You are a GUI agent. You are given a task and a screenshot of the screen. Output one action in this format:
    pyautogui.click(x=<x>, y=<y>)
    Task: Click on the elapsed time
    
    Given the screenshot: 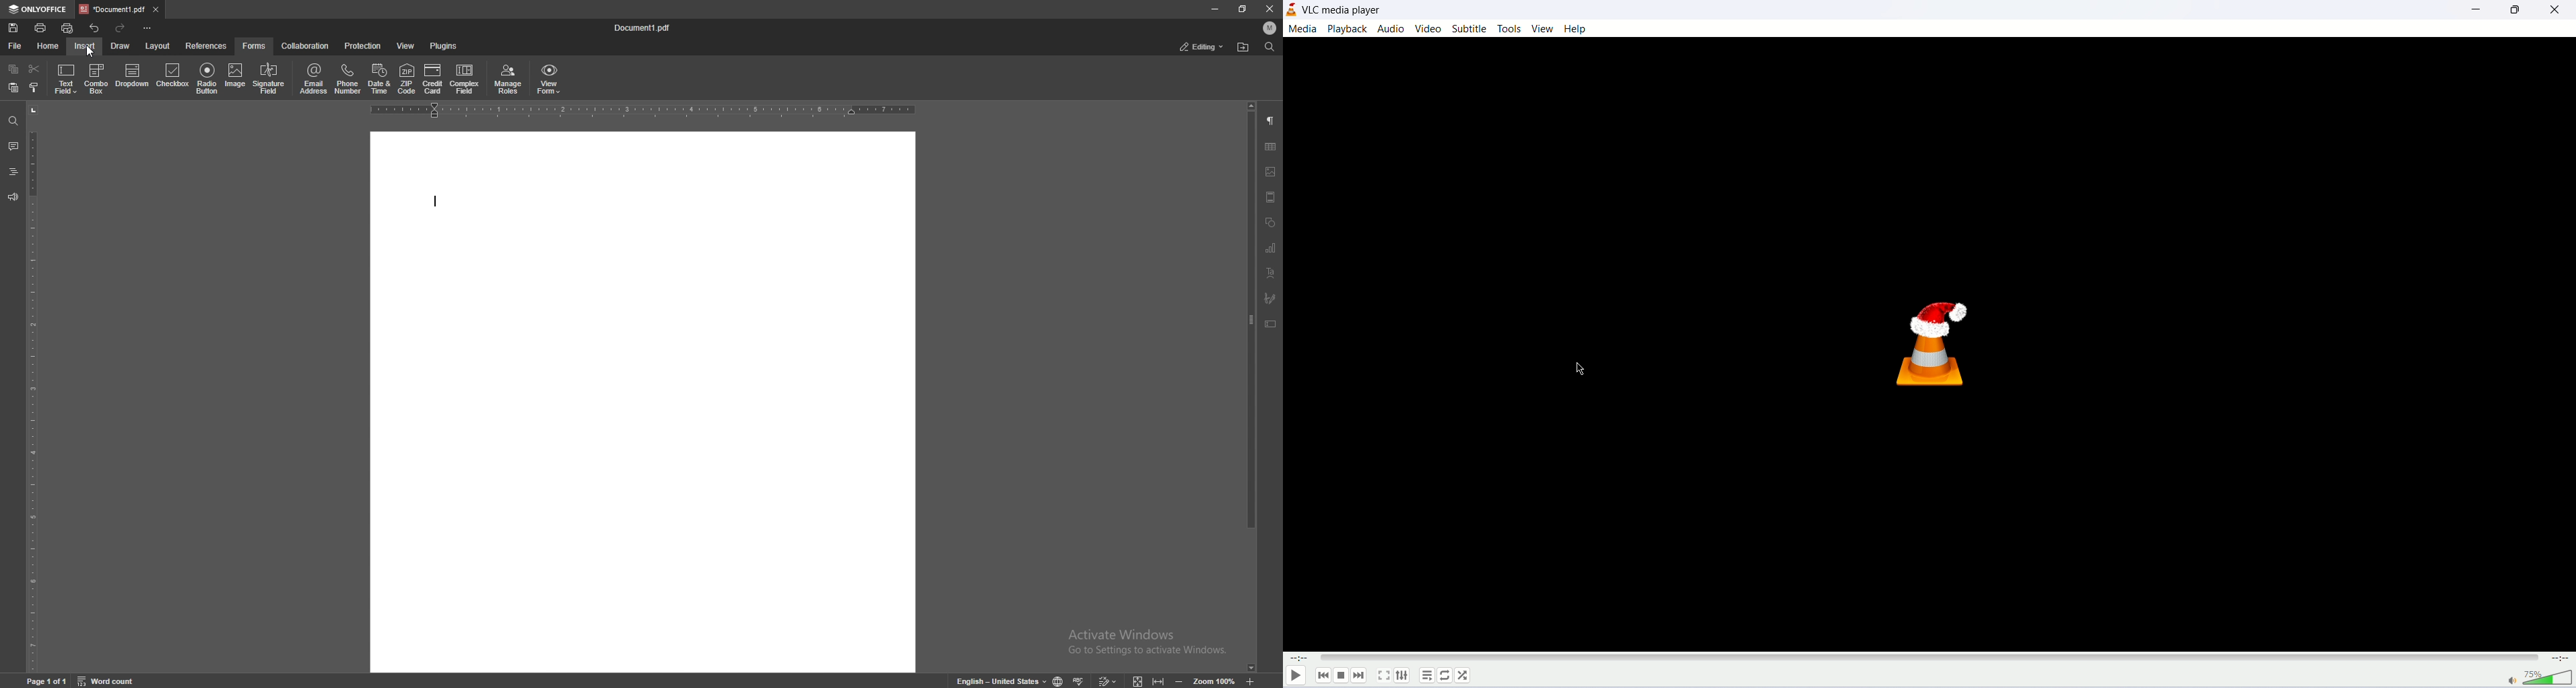 What is the action you would take?
    pyautogui.click(x=1298, y=657)
    